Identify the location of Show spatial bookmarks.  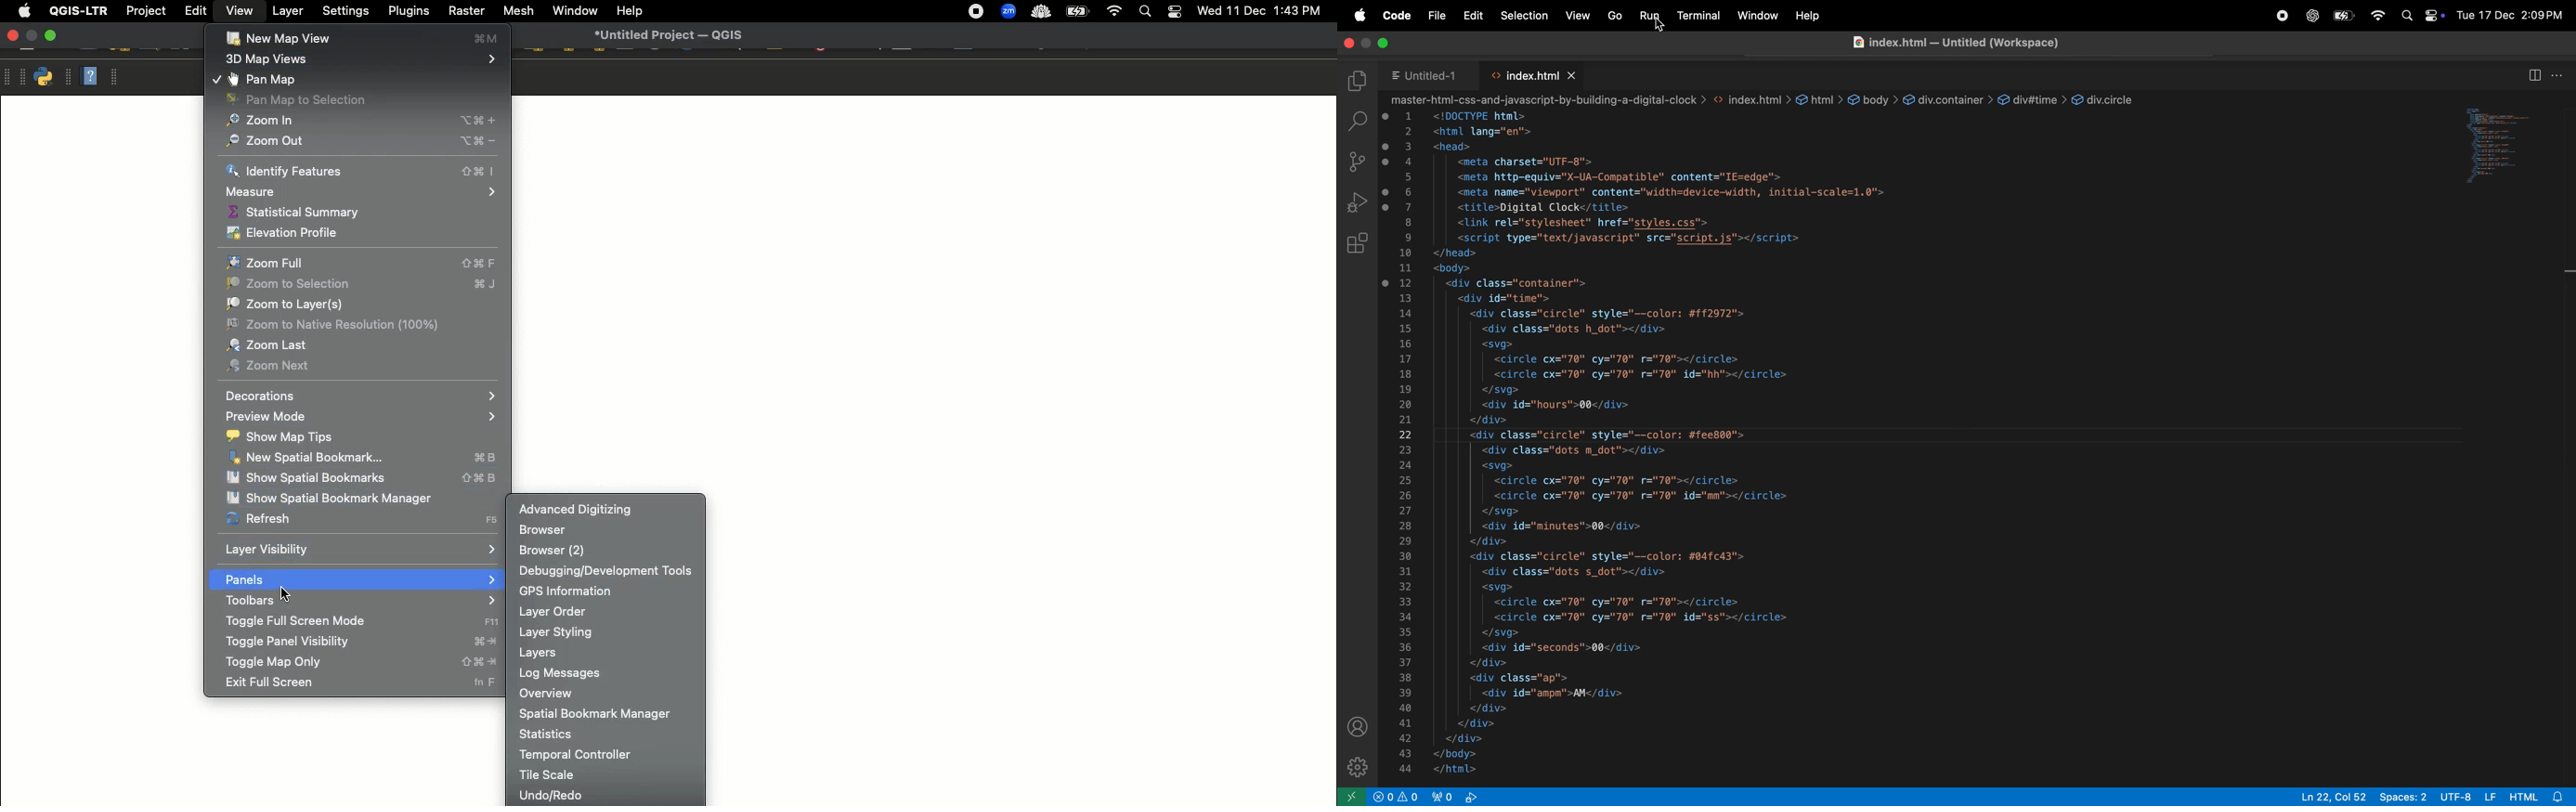
(363, 479).